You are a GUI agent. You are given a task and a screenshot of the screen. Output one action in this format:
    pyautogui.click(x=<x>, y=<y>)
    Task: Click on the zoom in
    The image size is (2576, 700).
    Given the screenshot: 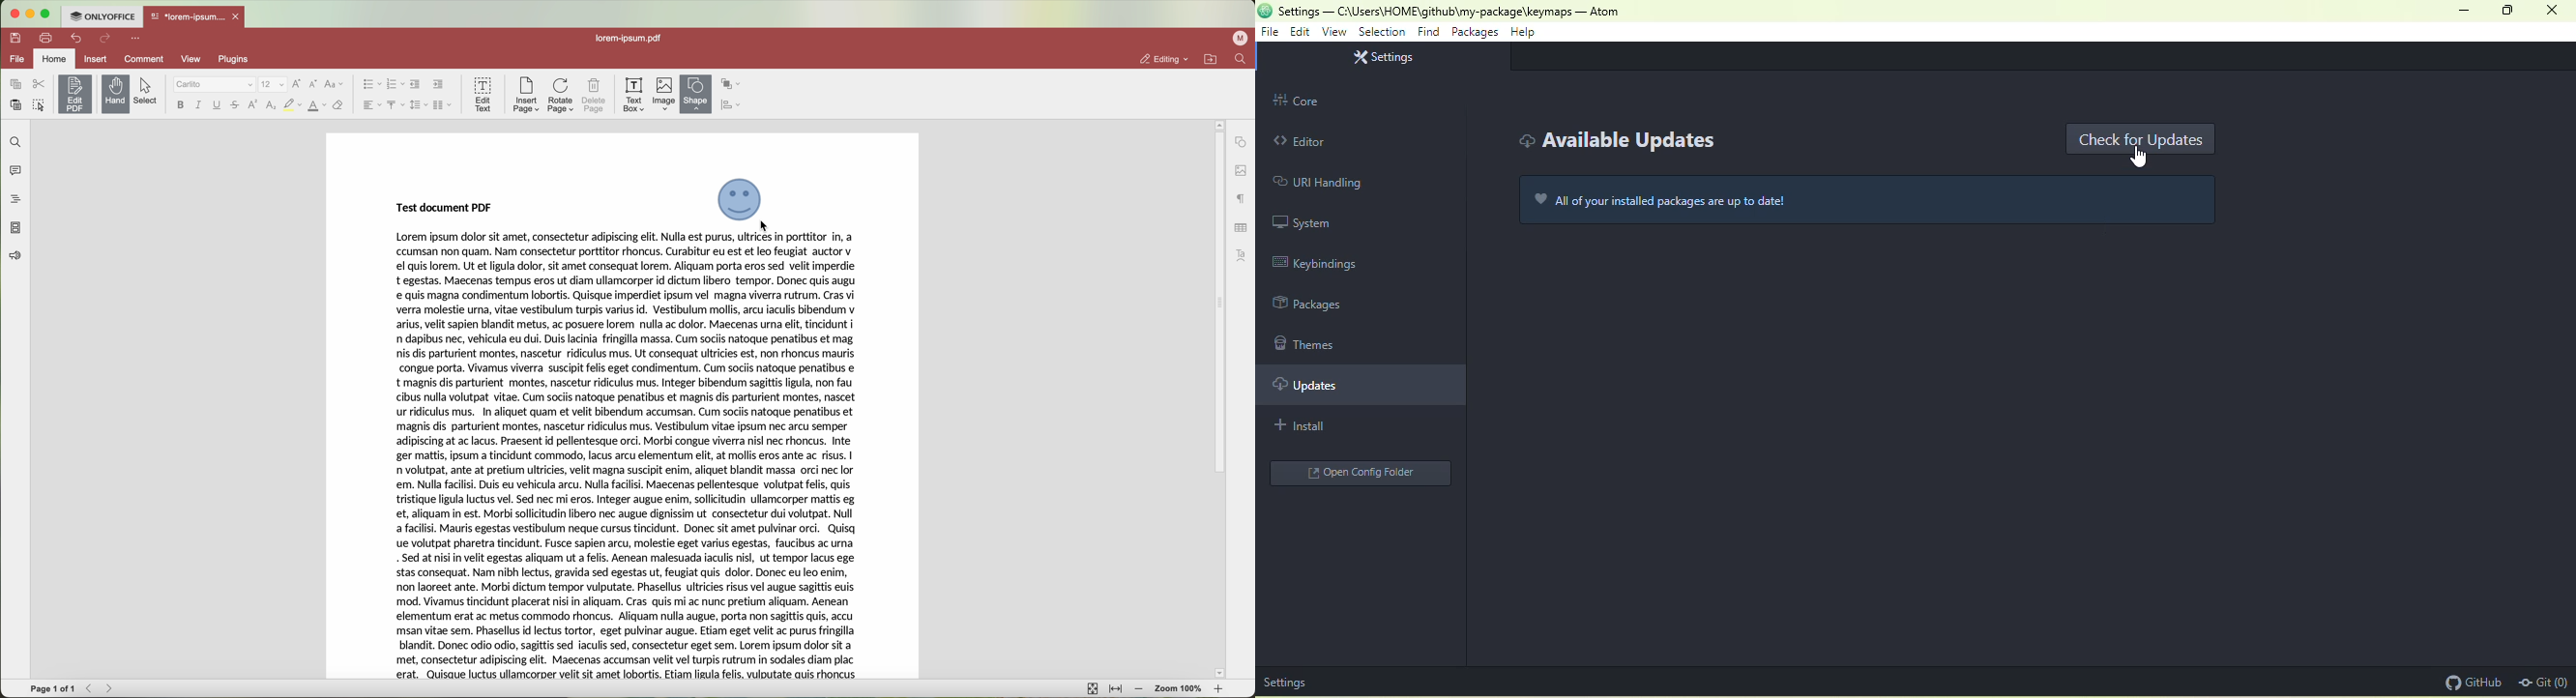 What is the action you would take?
    pyautogui.click(x=1219, y=689)
    